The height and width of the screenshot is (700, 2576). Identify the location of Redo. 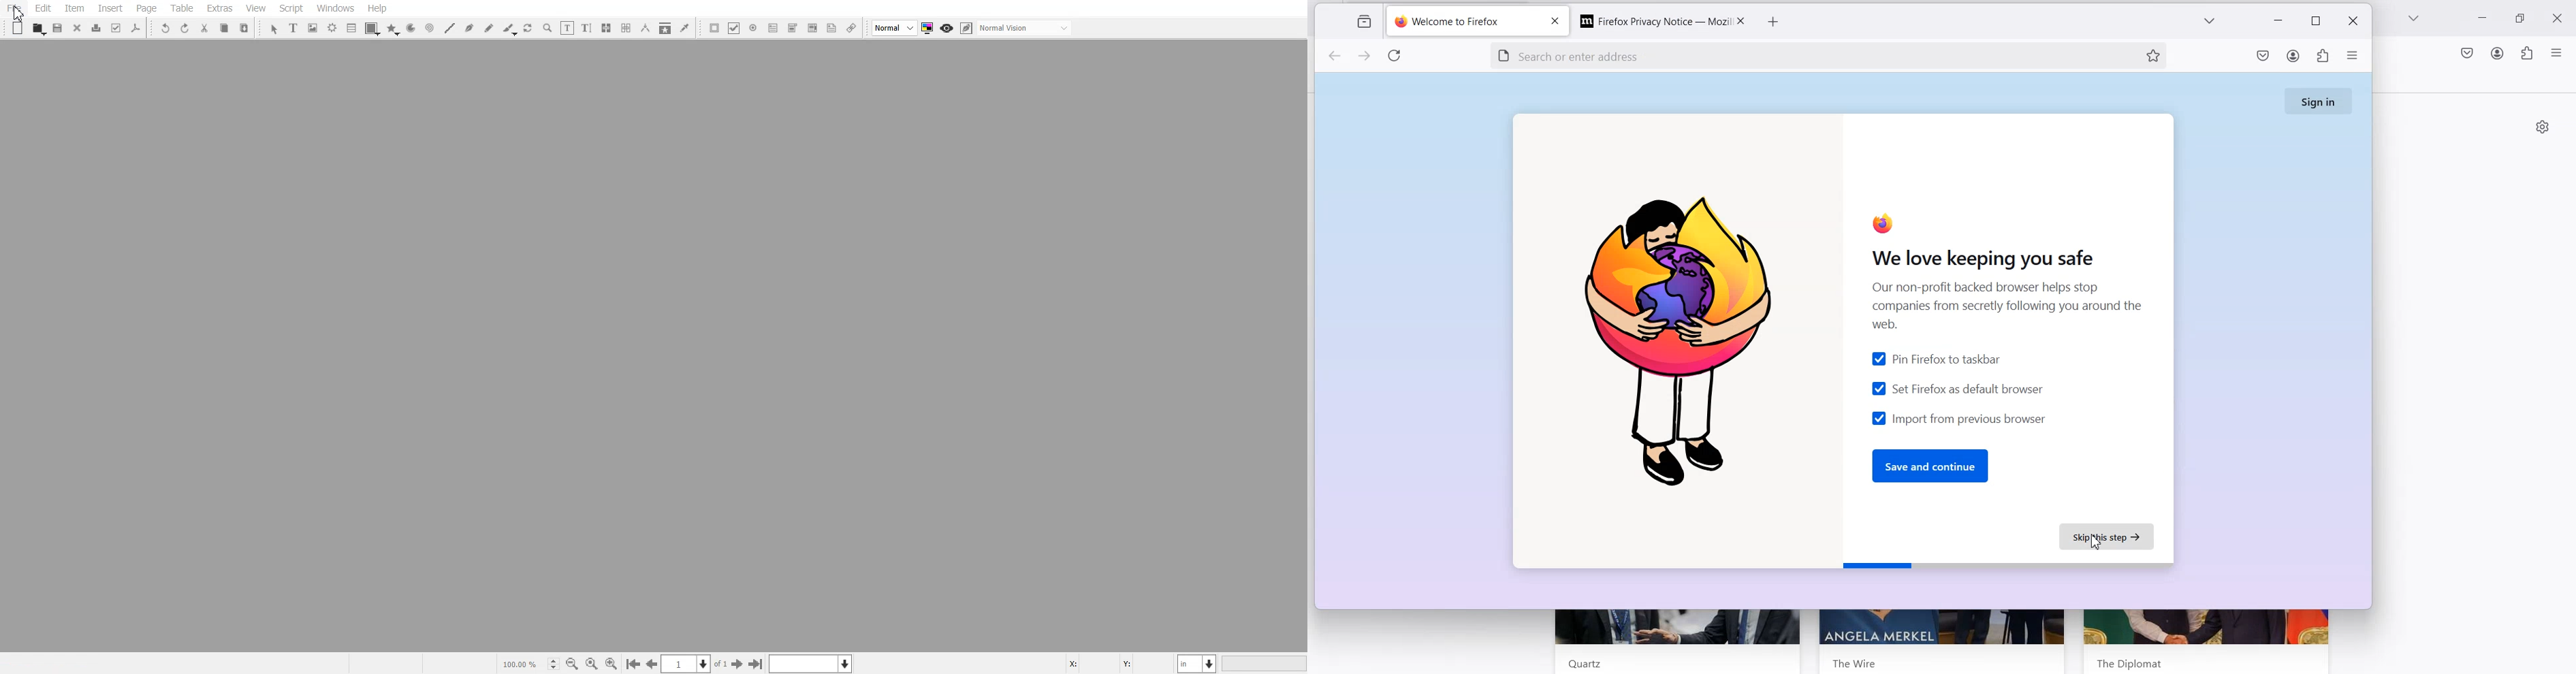
(185, 28).